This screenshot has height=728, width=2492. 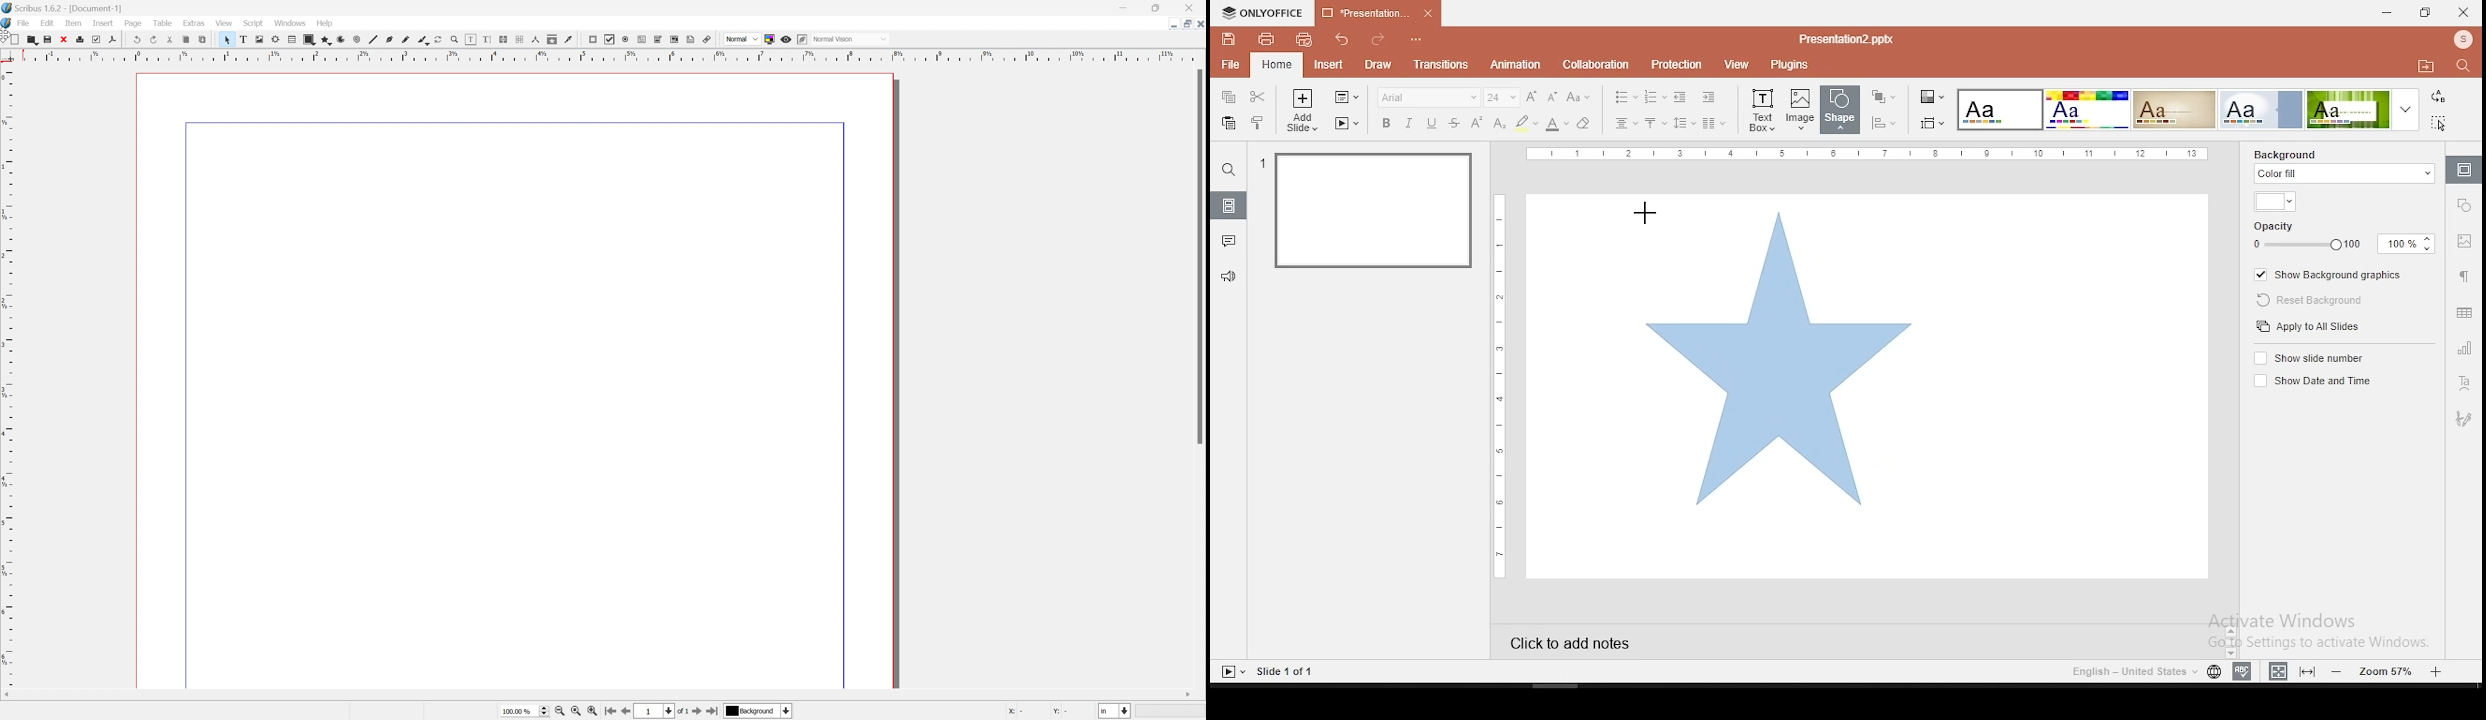 What do you see at coordinates (1258, 122) in the screenshot?
I see `clone formatting` at bounding box center [1258, 122].